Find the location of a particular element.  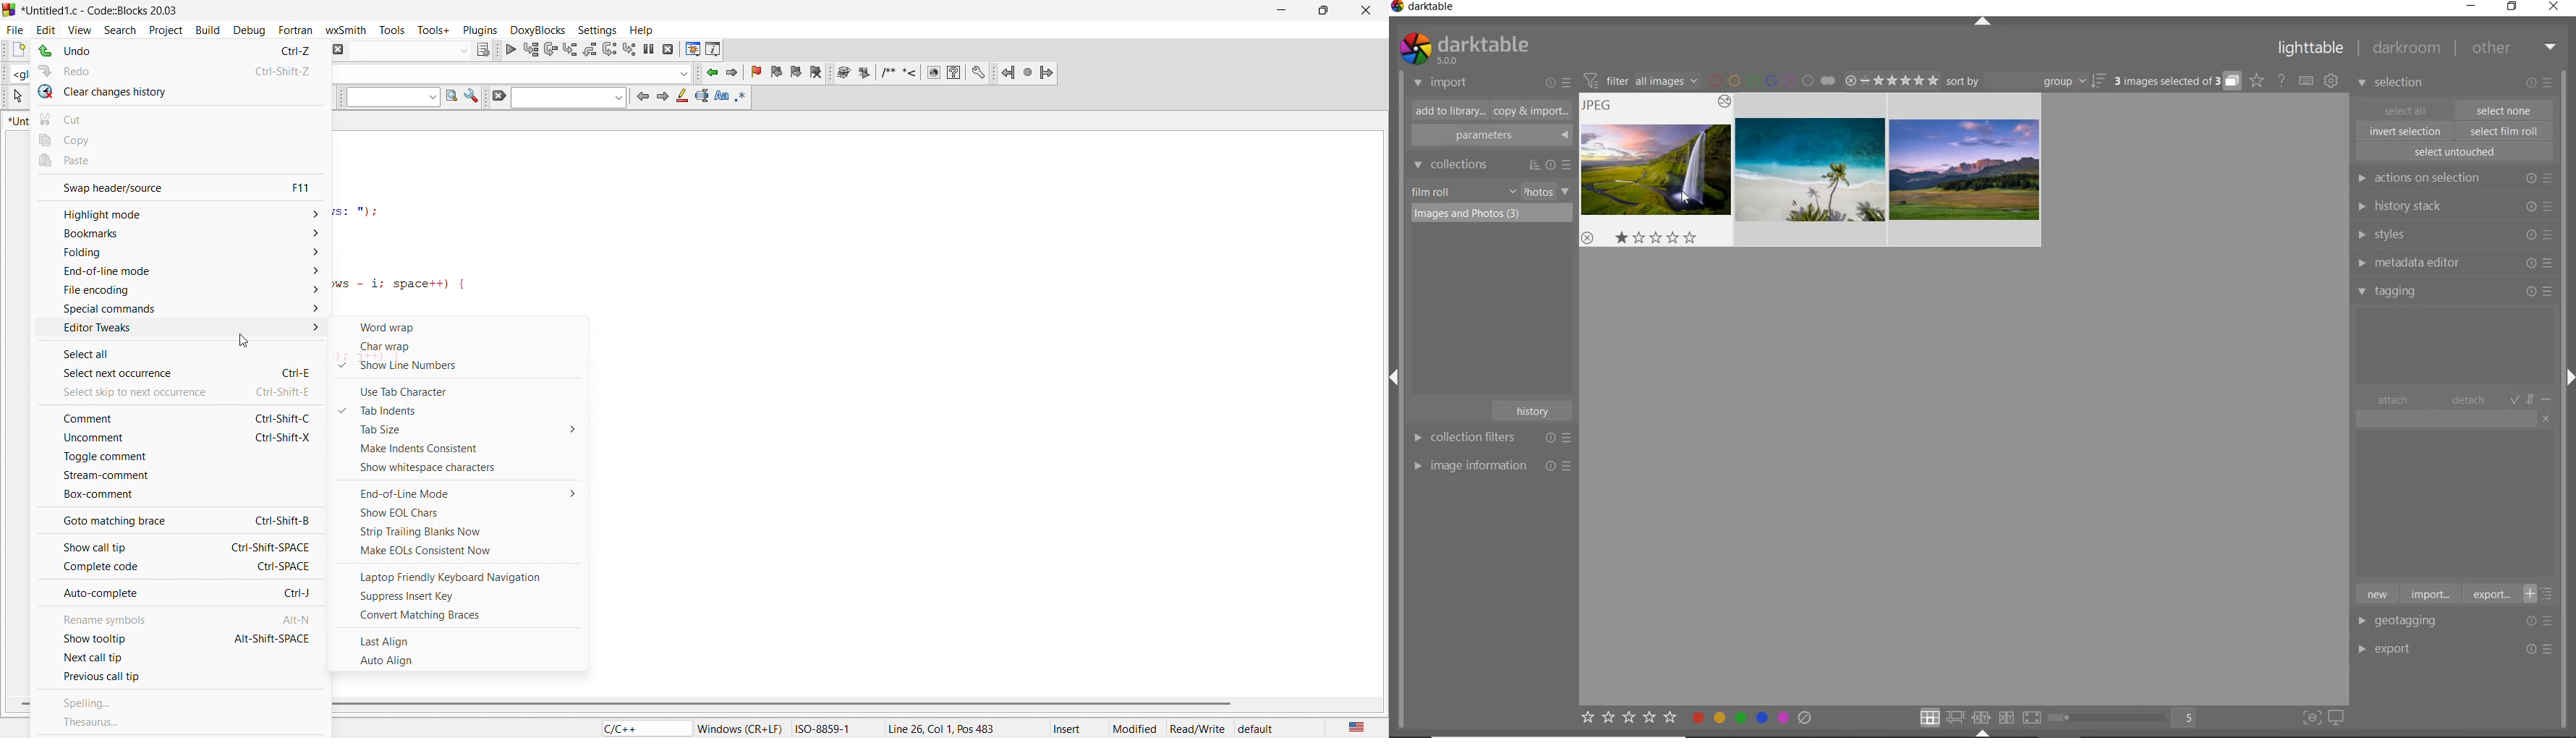

Ctrl-Shift-X is located at coordinates (284, 438).